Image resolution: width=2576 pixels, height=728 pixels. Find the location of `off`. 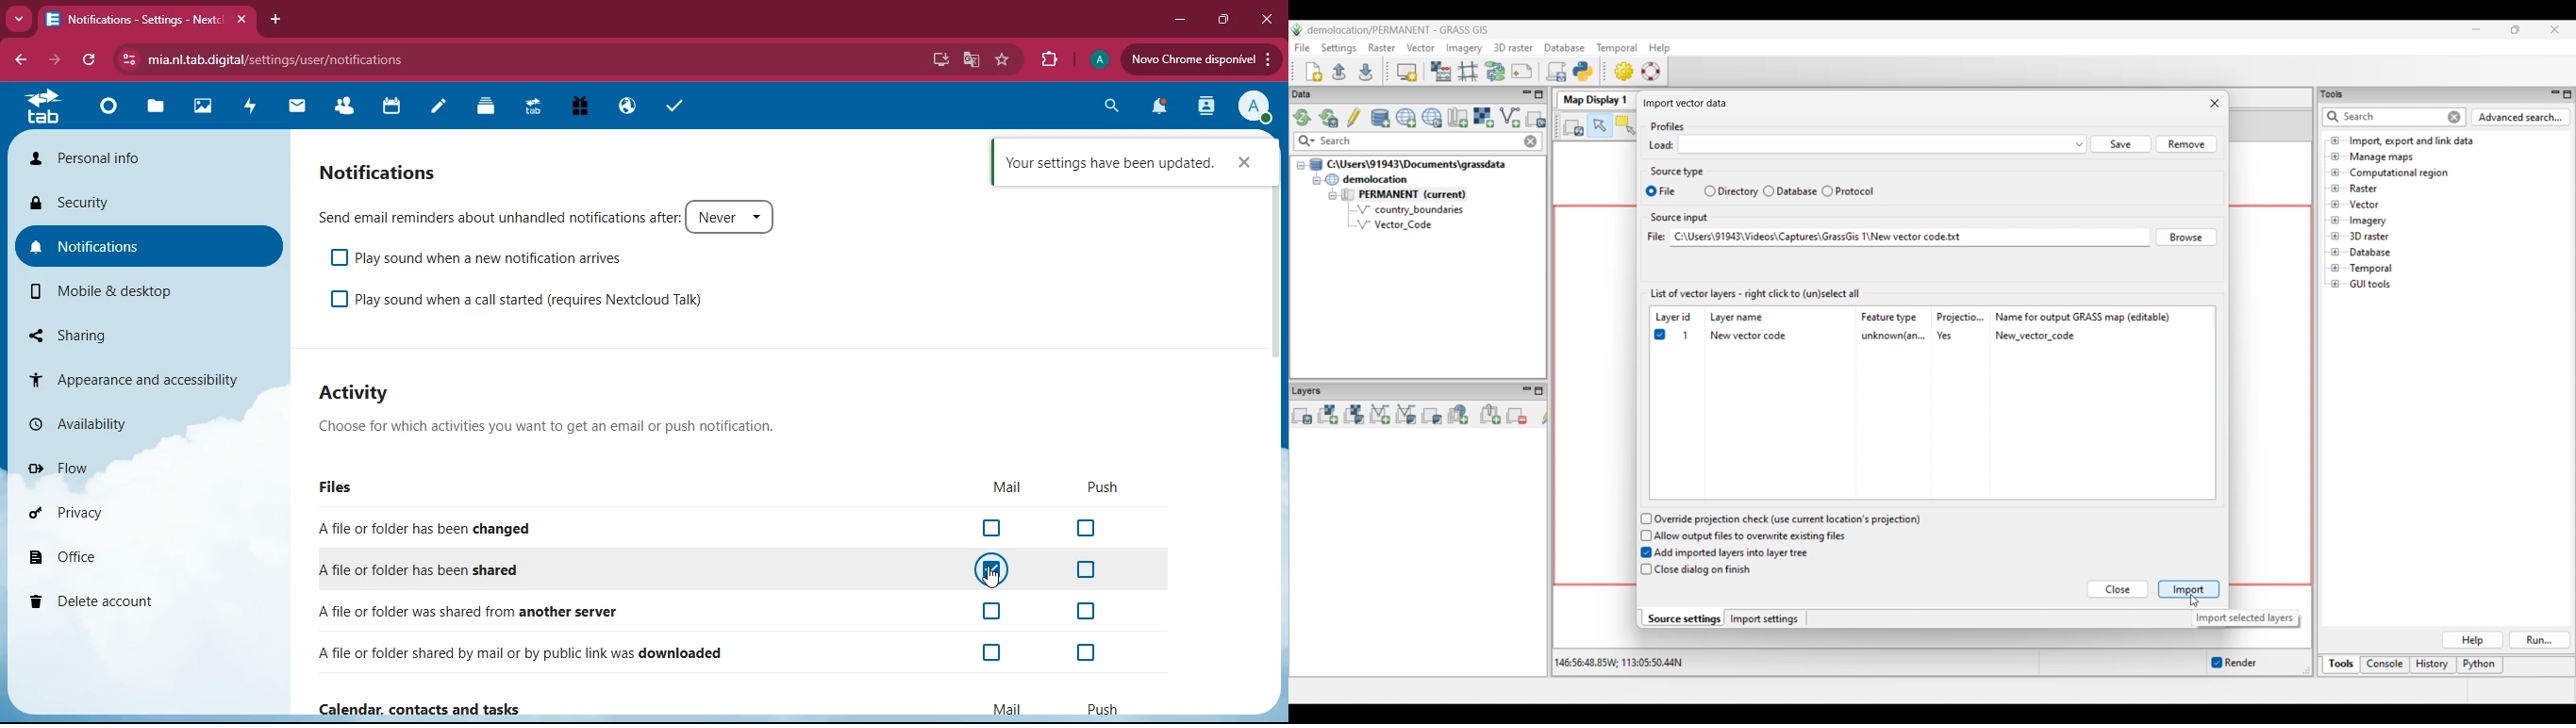

off is located at coordinates (999, 611).